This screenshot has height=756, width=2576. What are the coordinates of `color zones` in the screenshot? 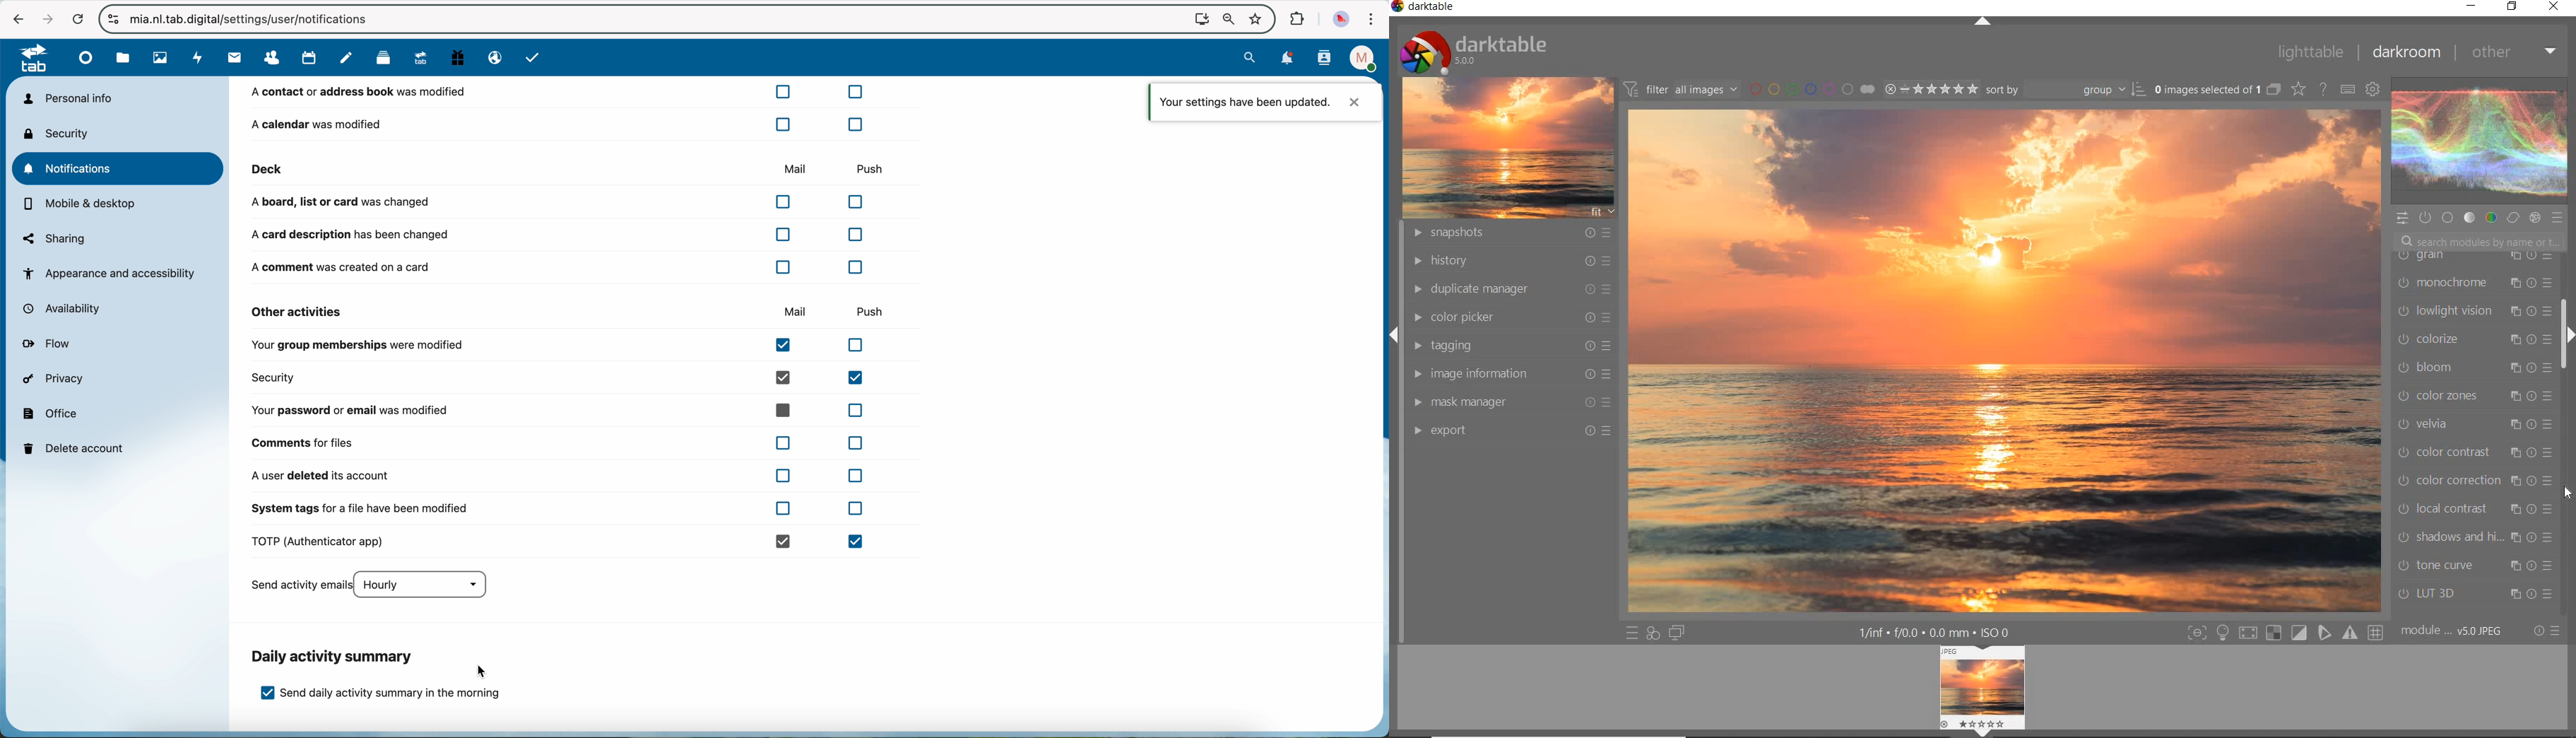 It's located at (2472, 397).